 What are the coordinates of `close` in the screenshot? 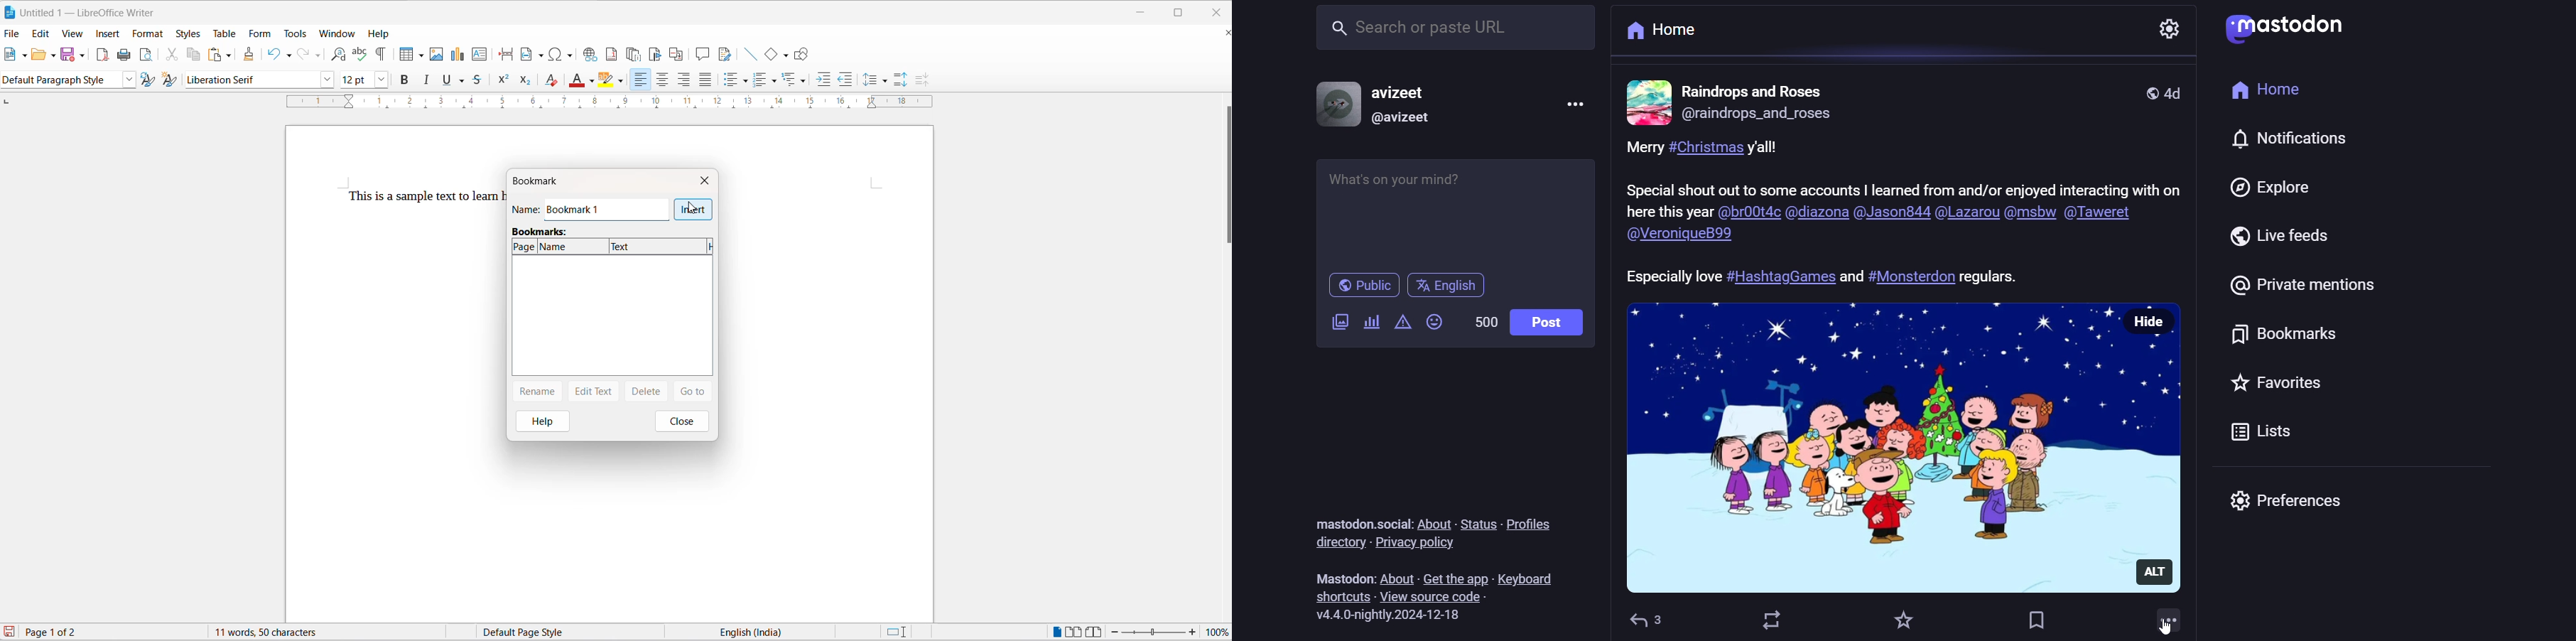 It's located at (684, 421).